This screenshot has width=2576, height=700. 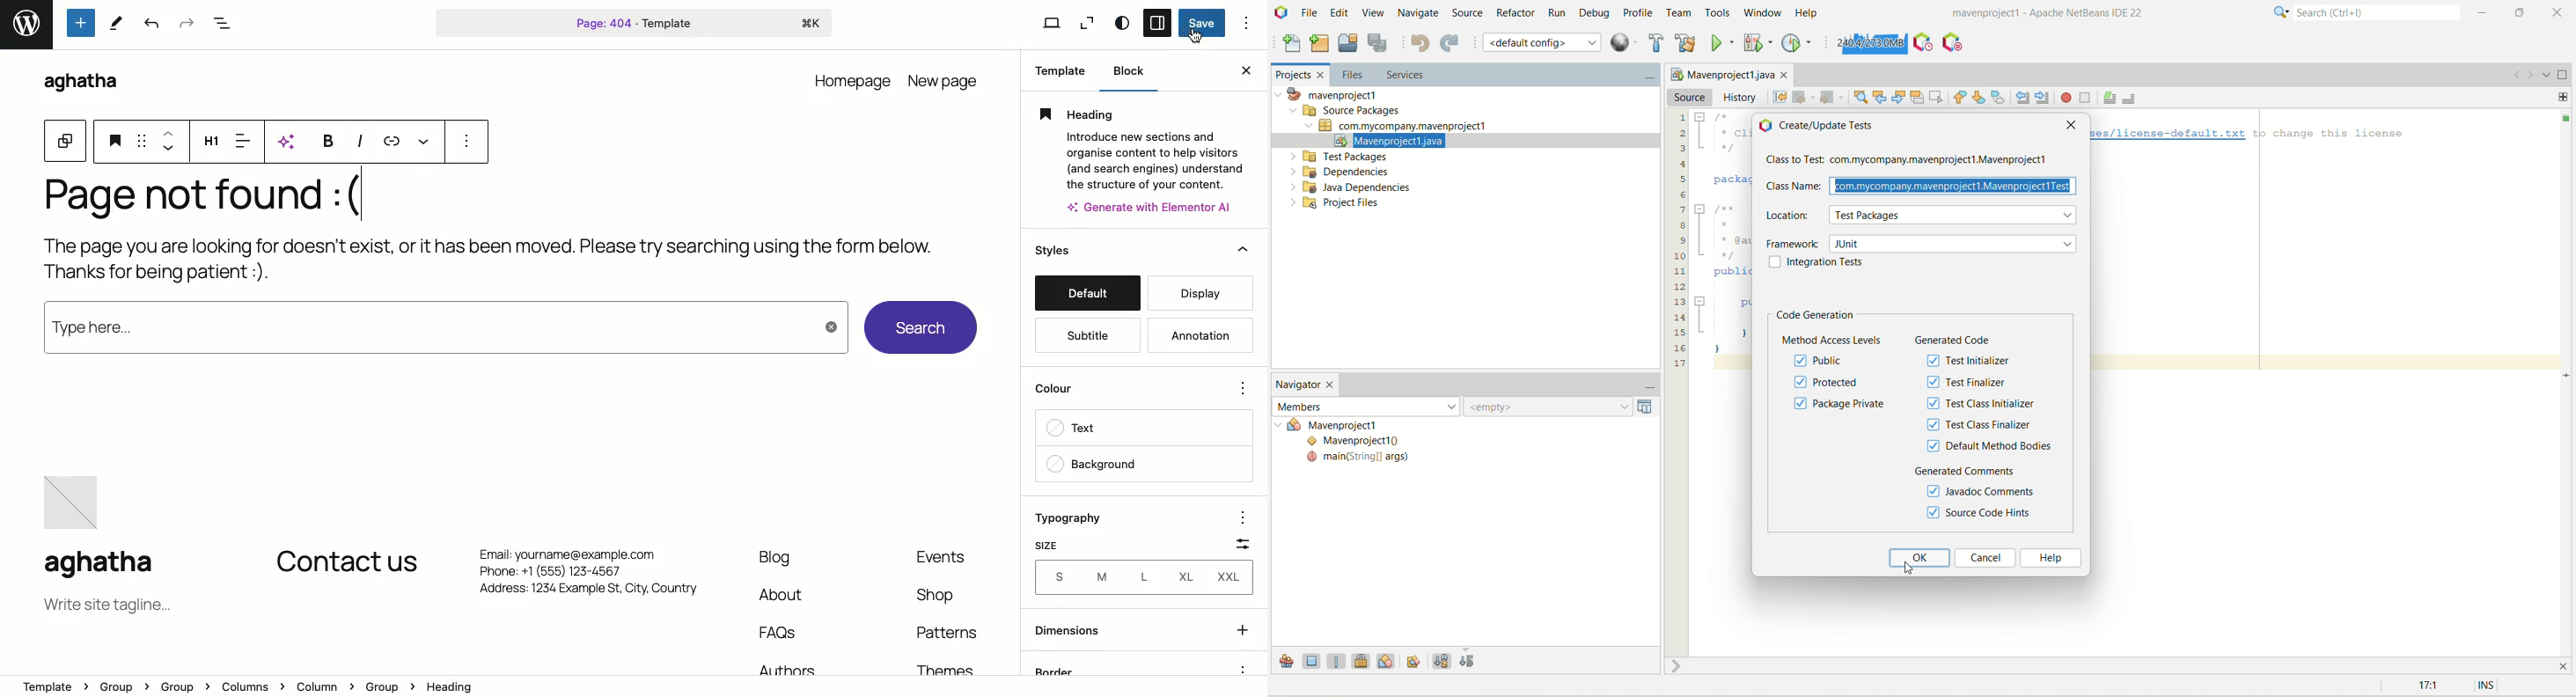 I want to click on event, so click(x=946, y=556).